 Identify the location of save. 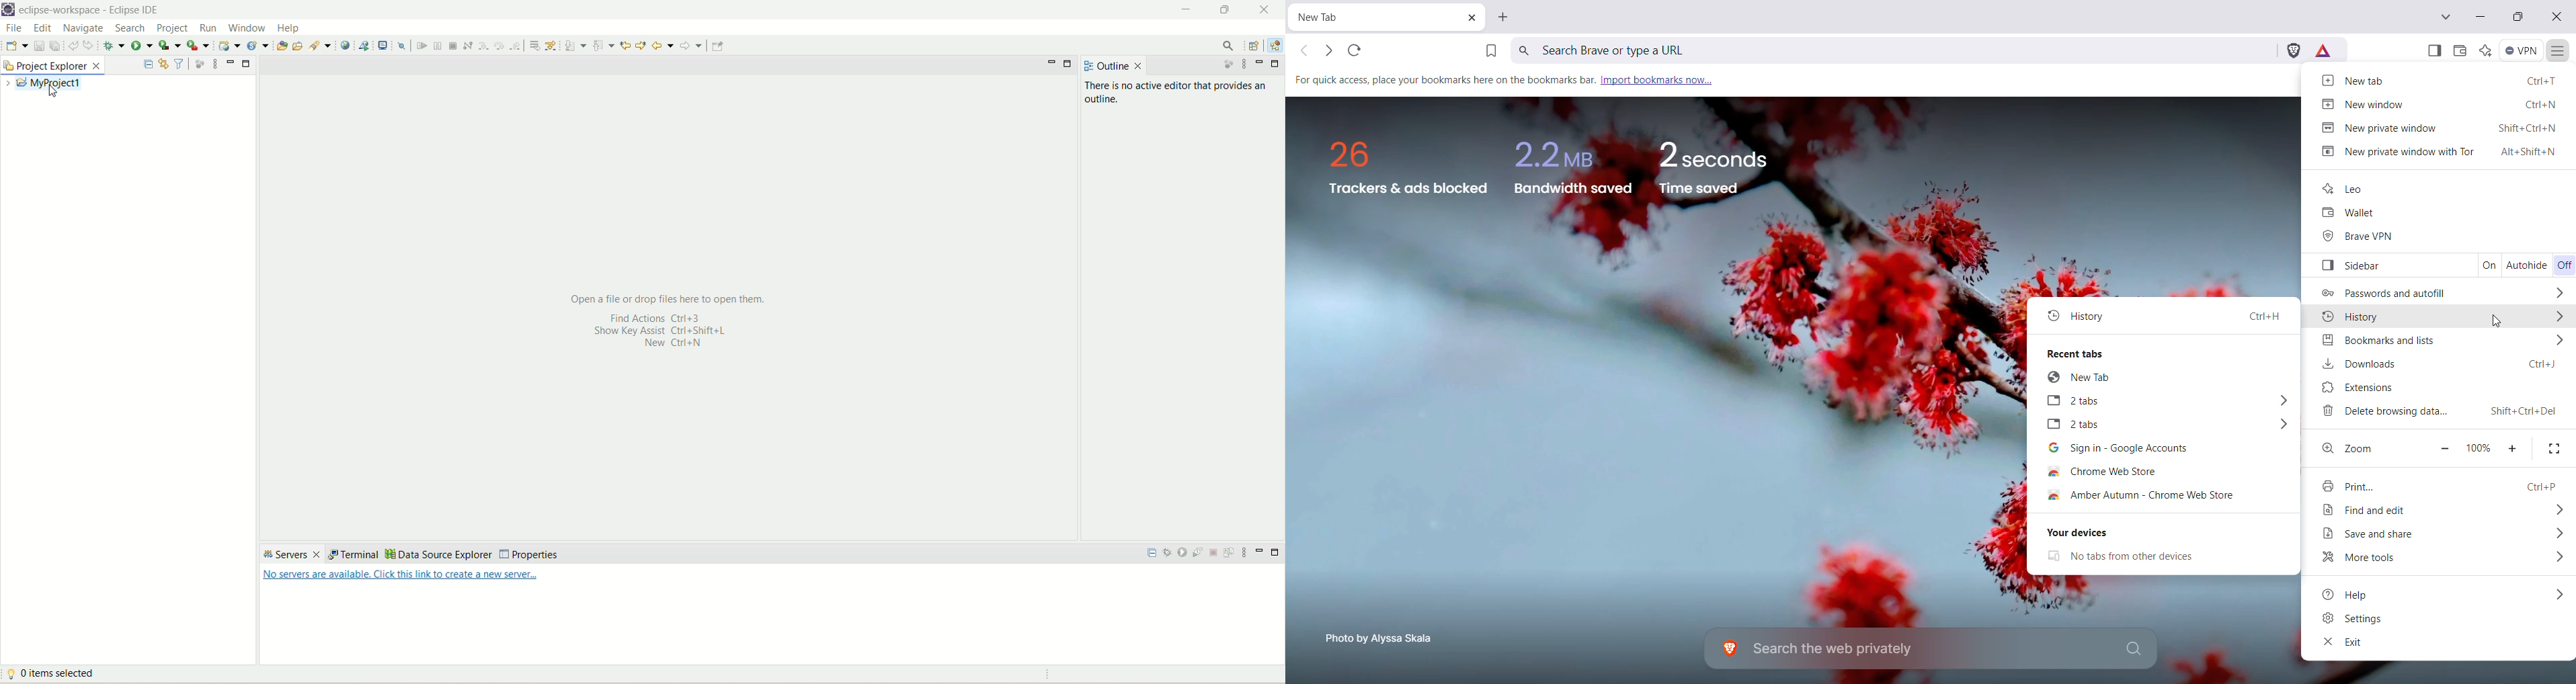
(38, 46).